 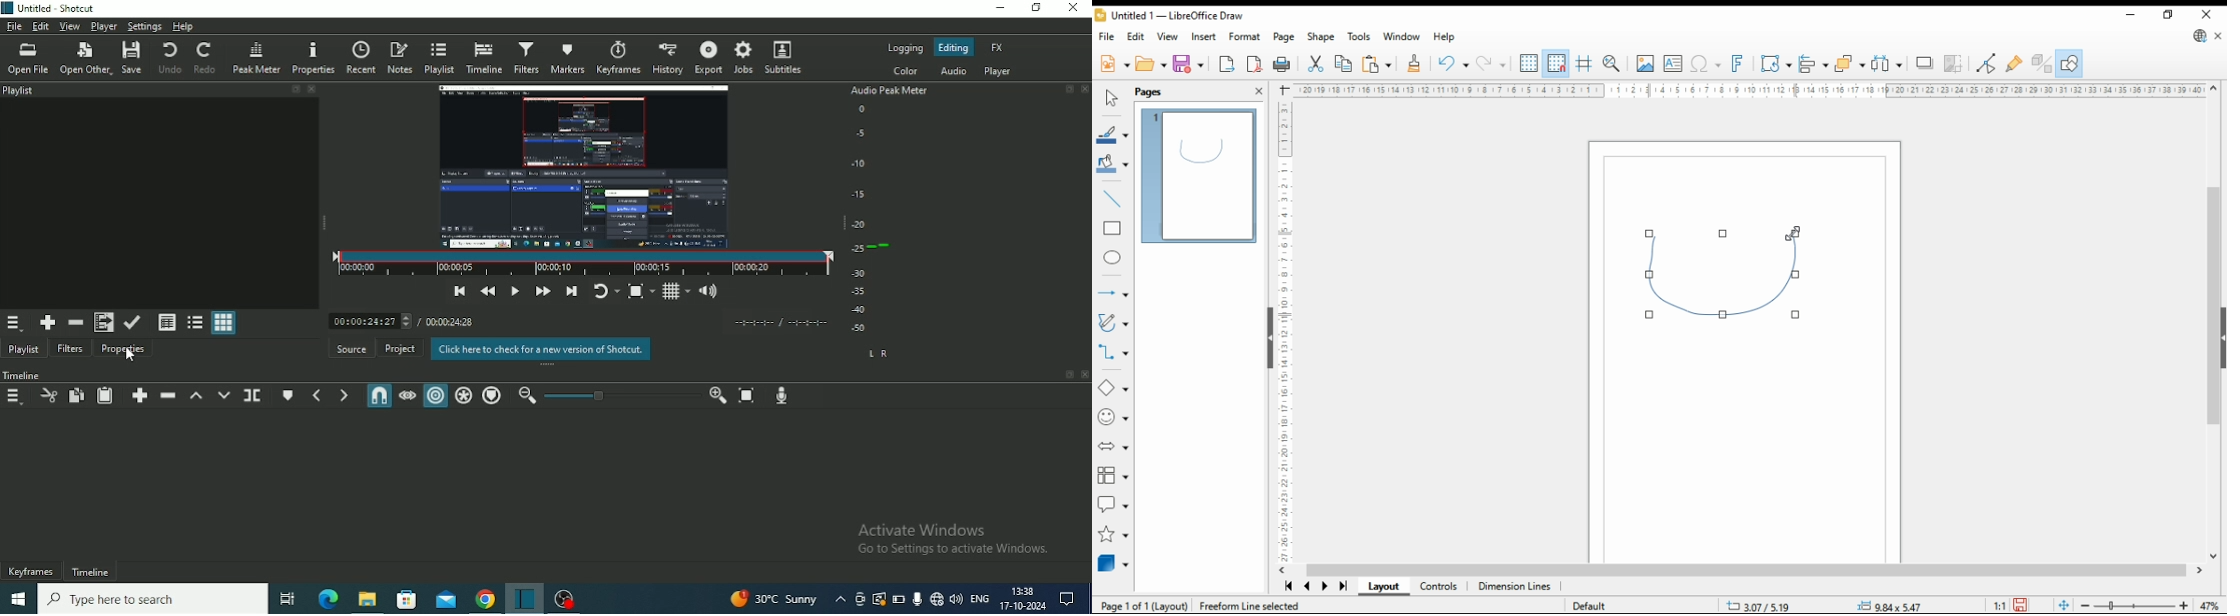 What do you see at coordinates (1891, 603) in the screenshot?
I see `0.00 x 0.00` at bounding box center [1891, 603].